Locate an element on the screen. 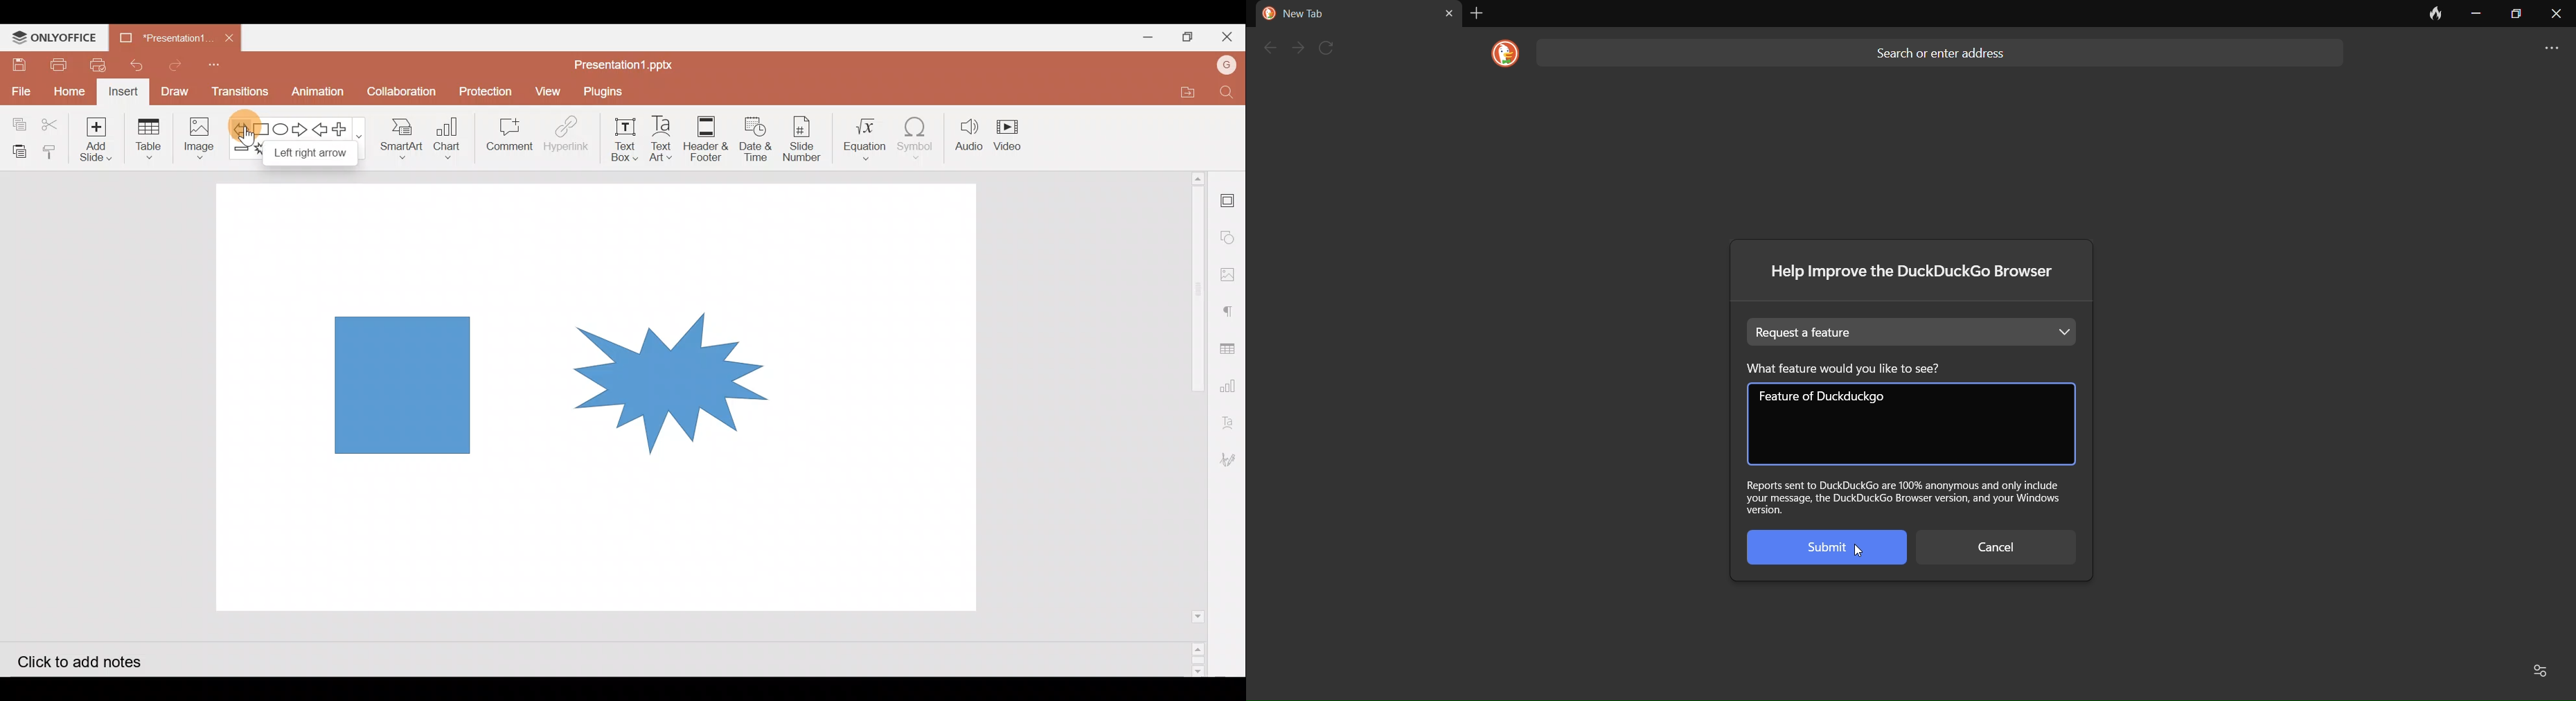 This screenshot has width=2576, height=728. Video is located at coordinates (1016, 136).